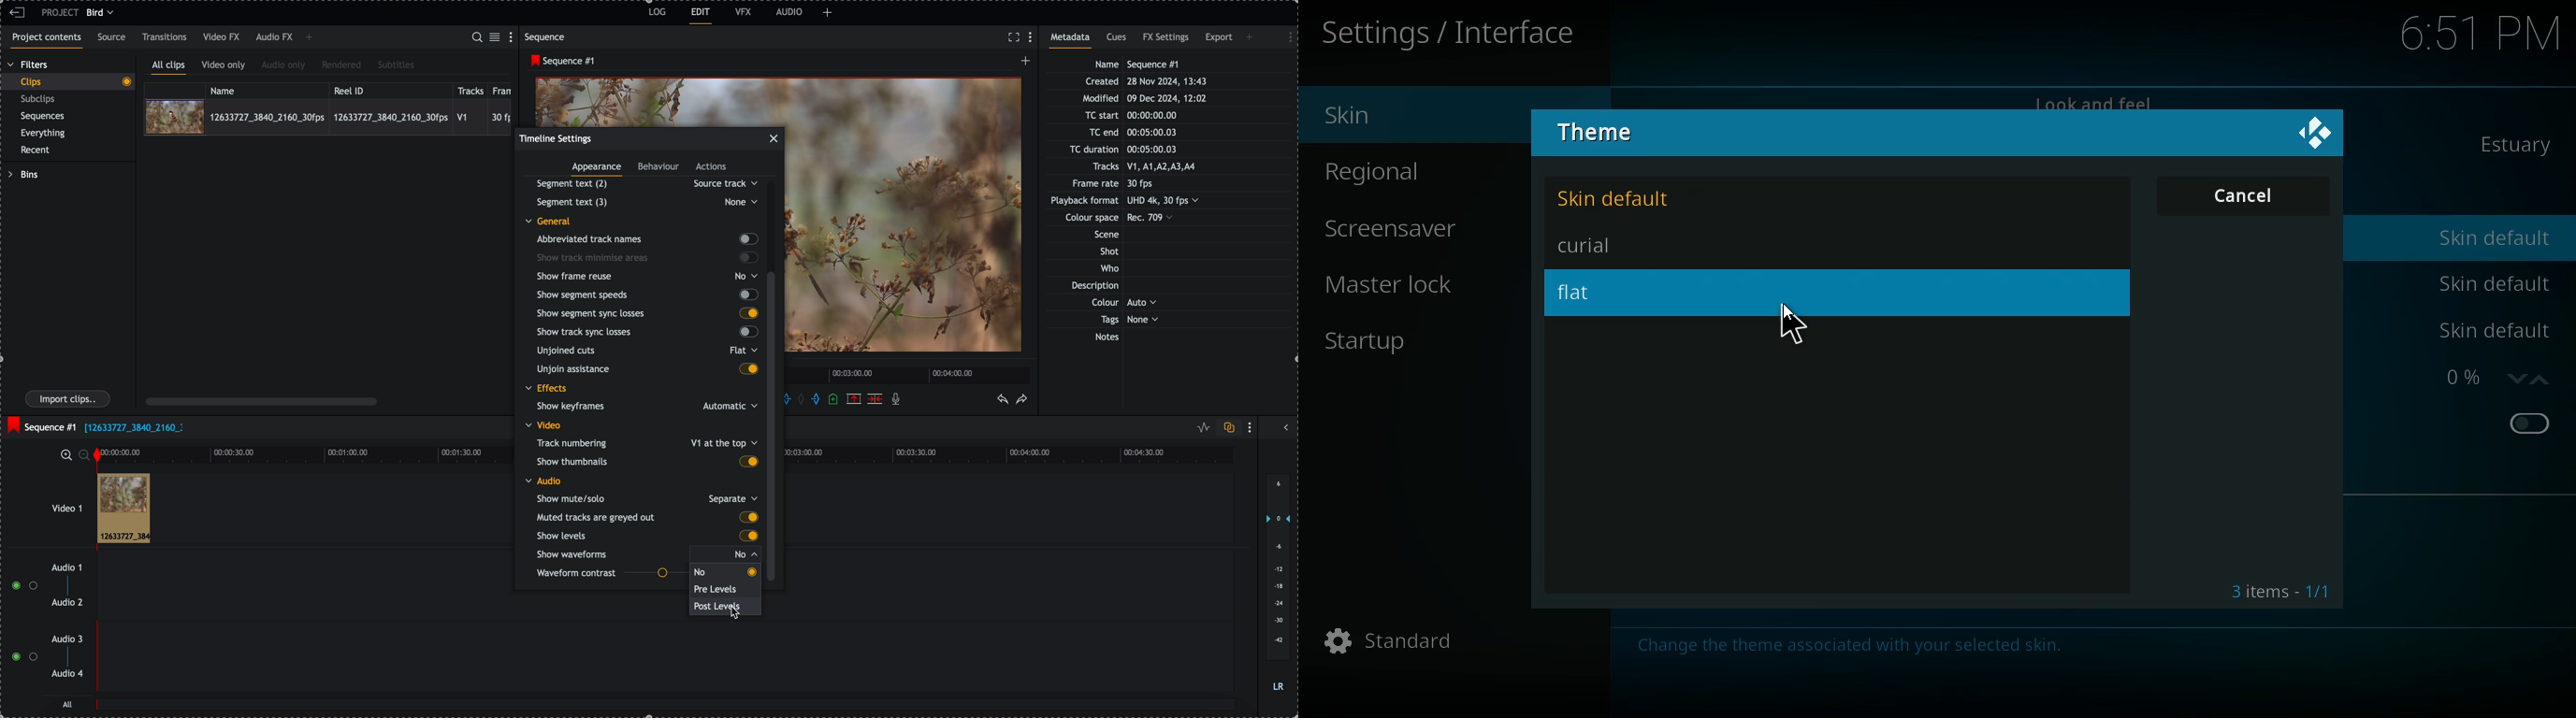  What do you see at coordinates (660, 100) in the screenshot?
I see `video preview` at bounding box center [660, 100].